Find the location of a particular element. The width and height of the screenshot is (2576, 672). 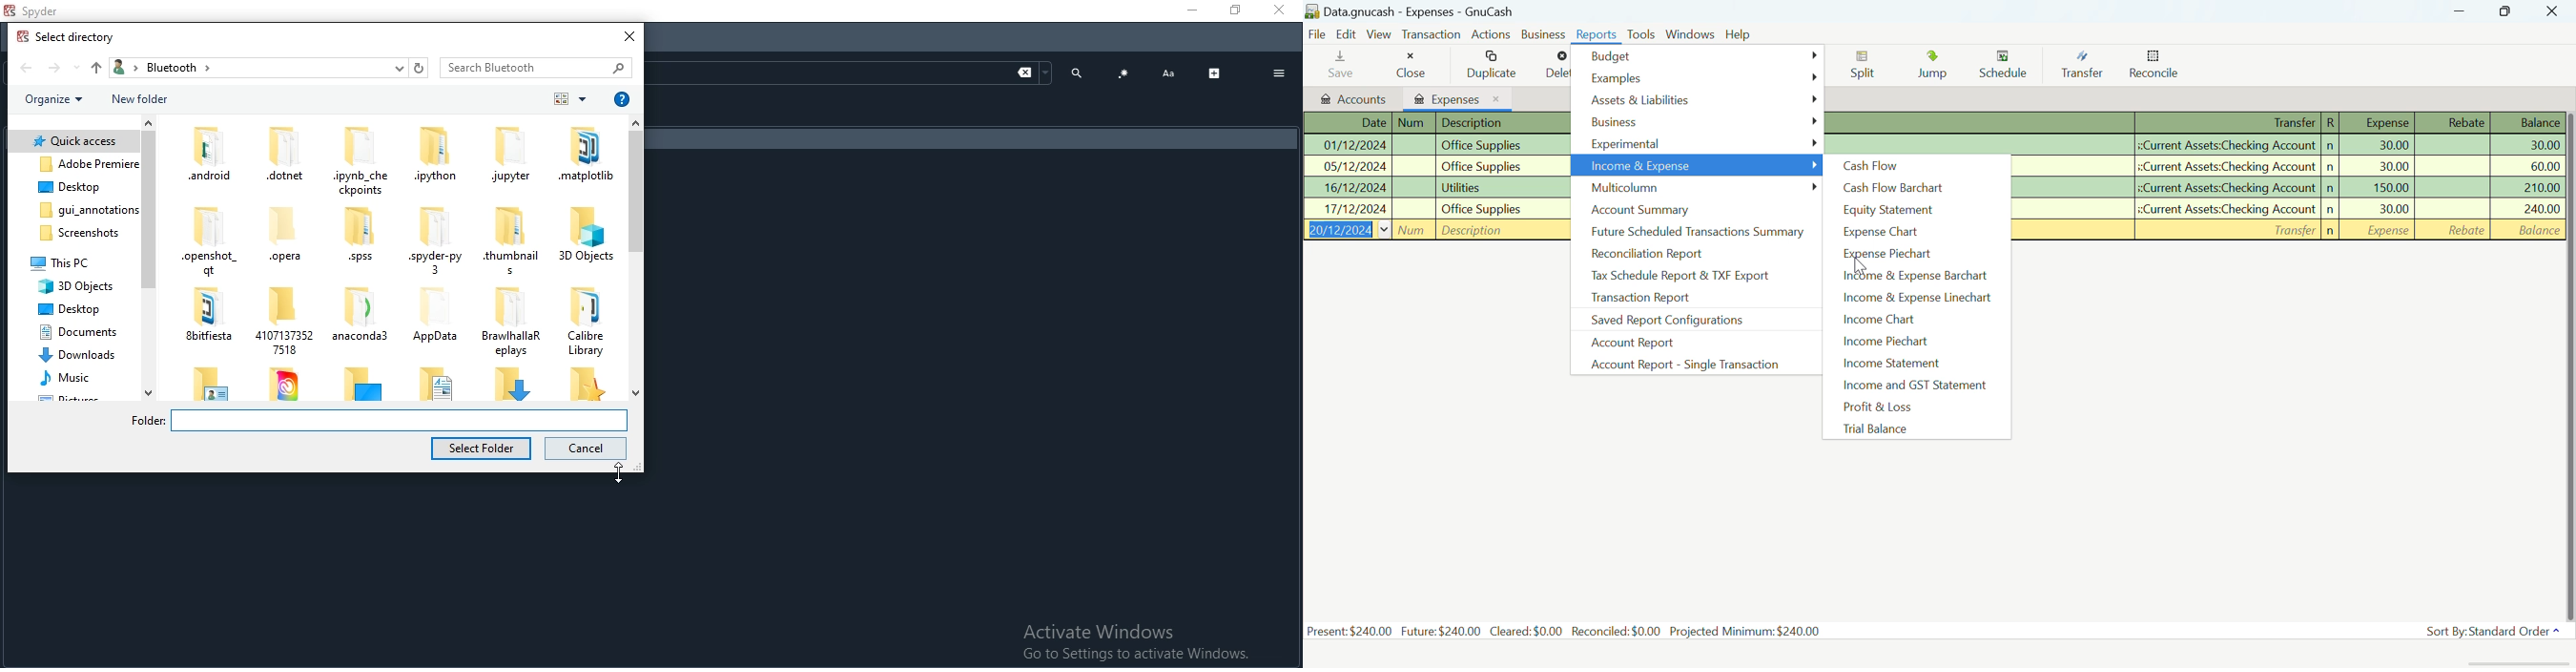

3d objects is located at coordinates (584, 234).